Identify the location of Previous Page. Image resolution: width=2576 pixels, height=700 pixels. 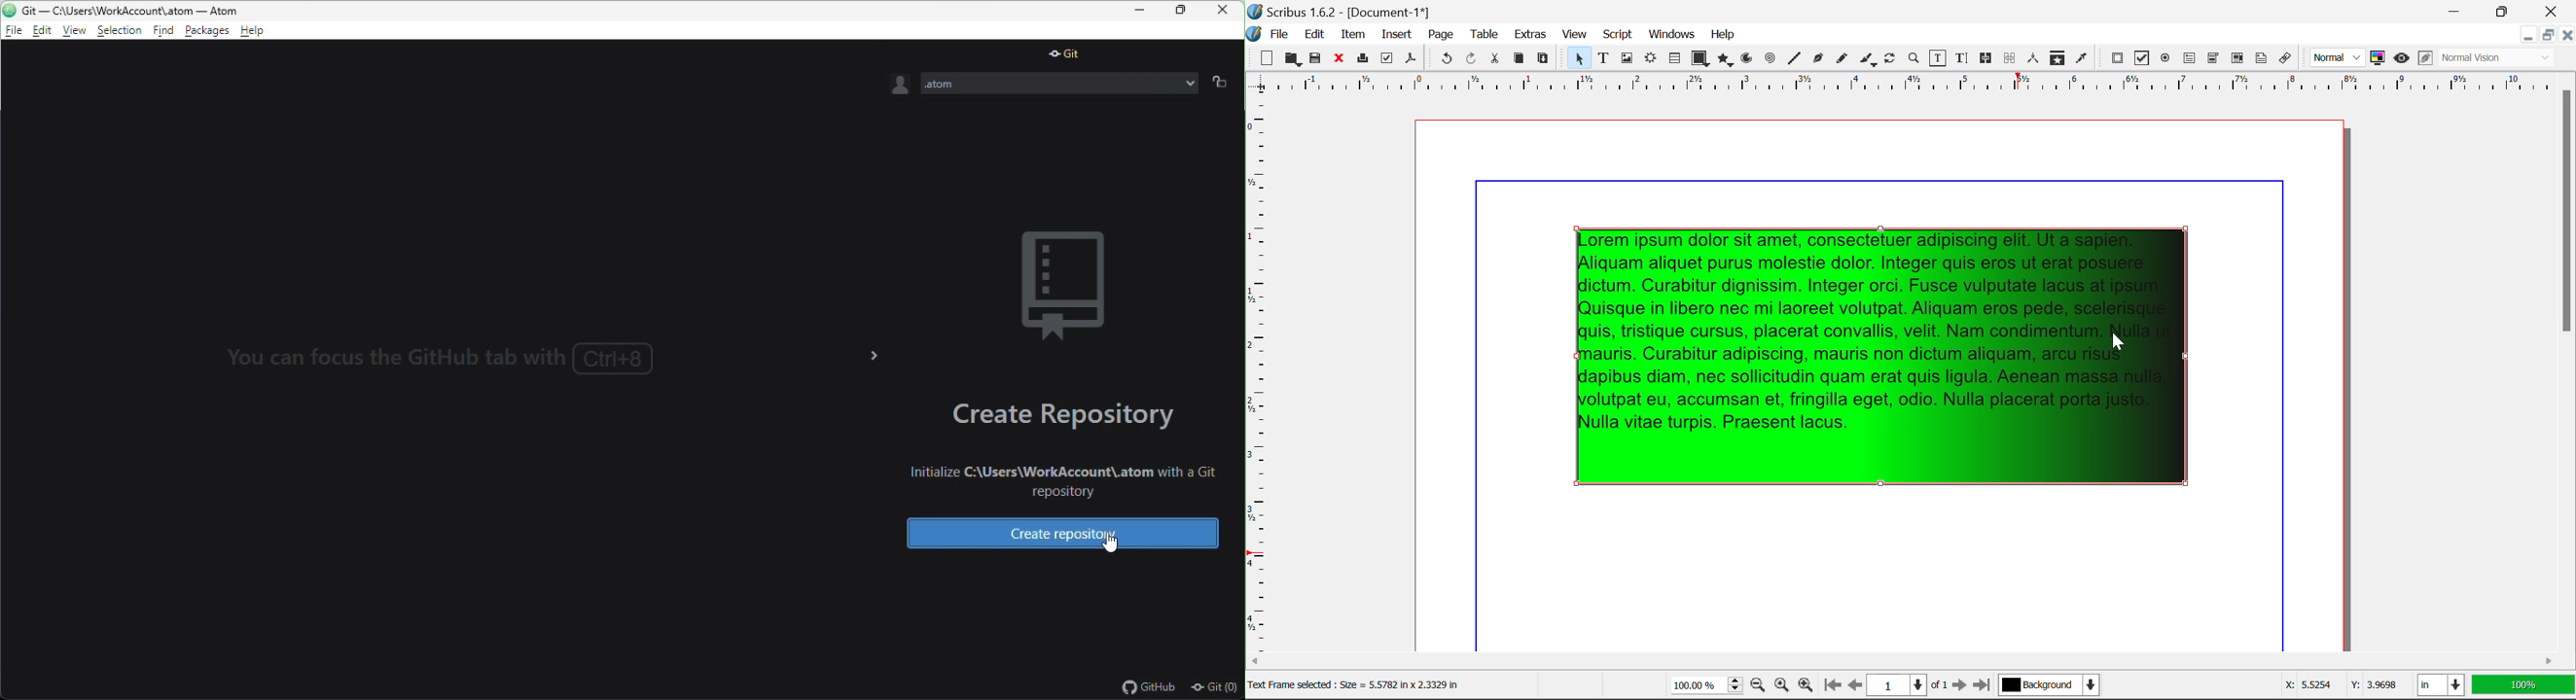
(1855, 687).